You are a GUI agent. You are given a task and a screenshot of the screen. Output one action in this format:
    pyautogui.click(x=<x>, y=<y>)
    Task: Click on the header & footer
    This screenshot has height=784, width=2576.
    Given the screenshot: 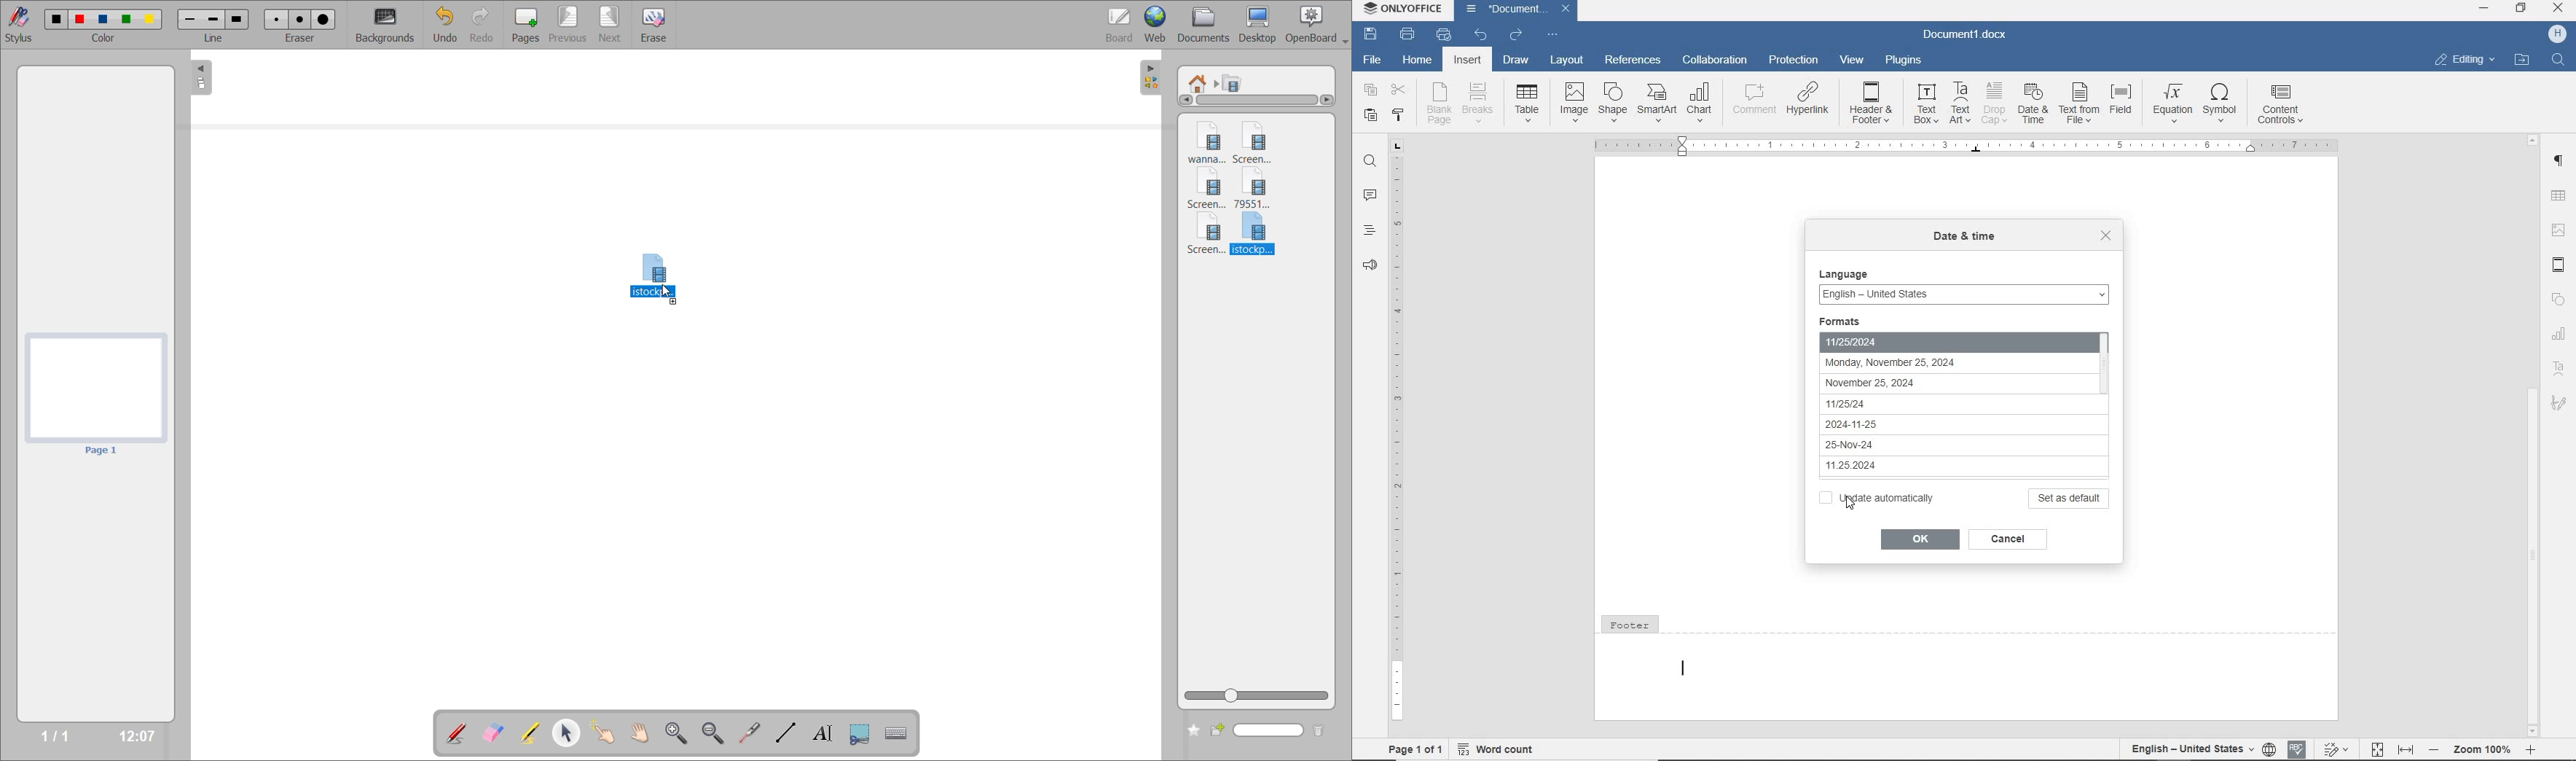 What is the action you would take?
    pyautogui.click(x=1872, y=104)
    